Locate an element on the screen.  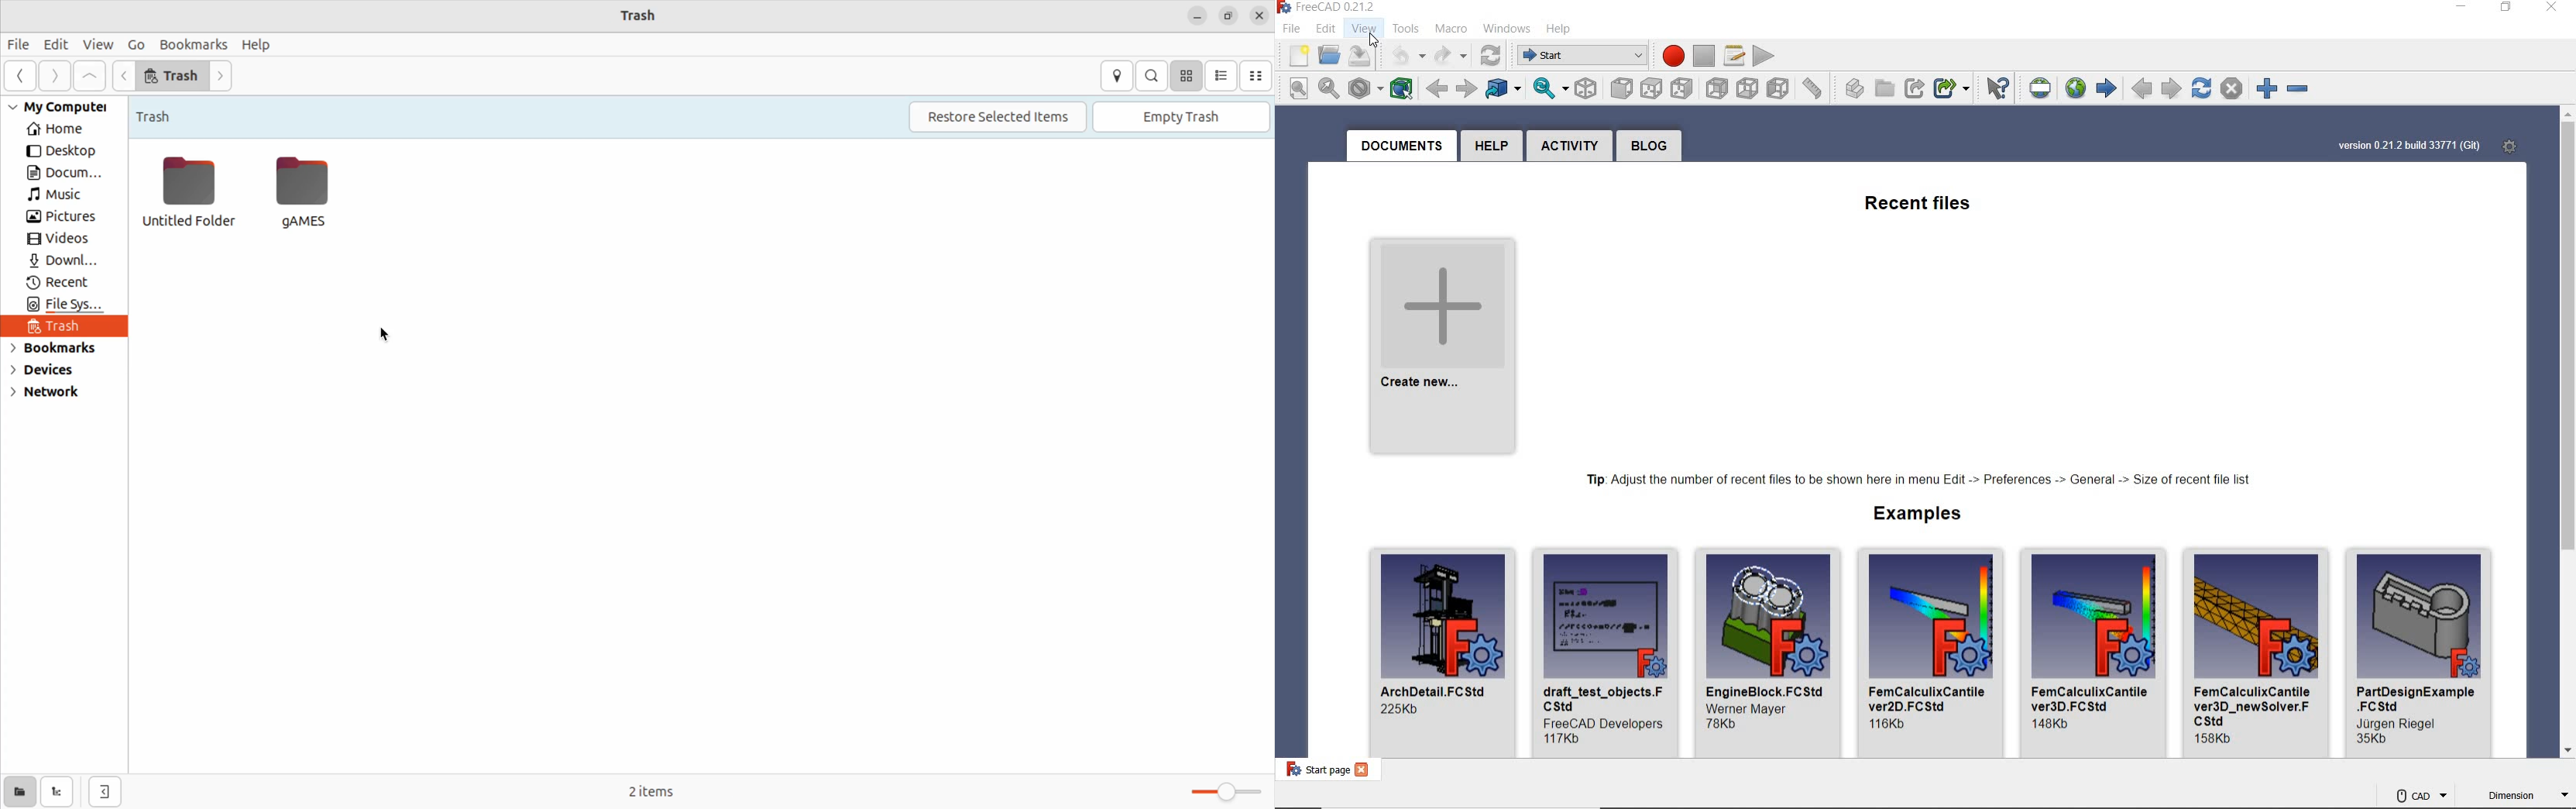
go to linked object is located at coordinates (1503, 90).